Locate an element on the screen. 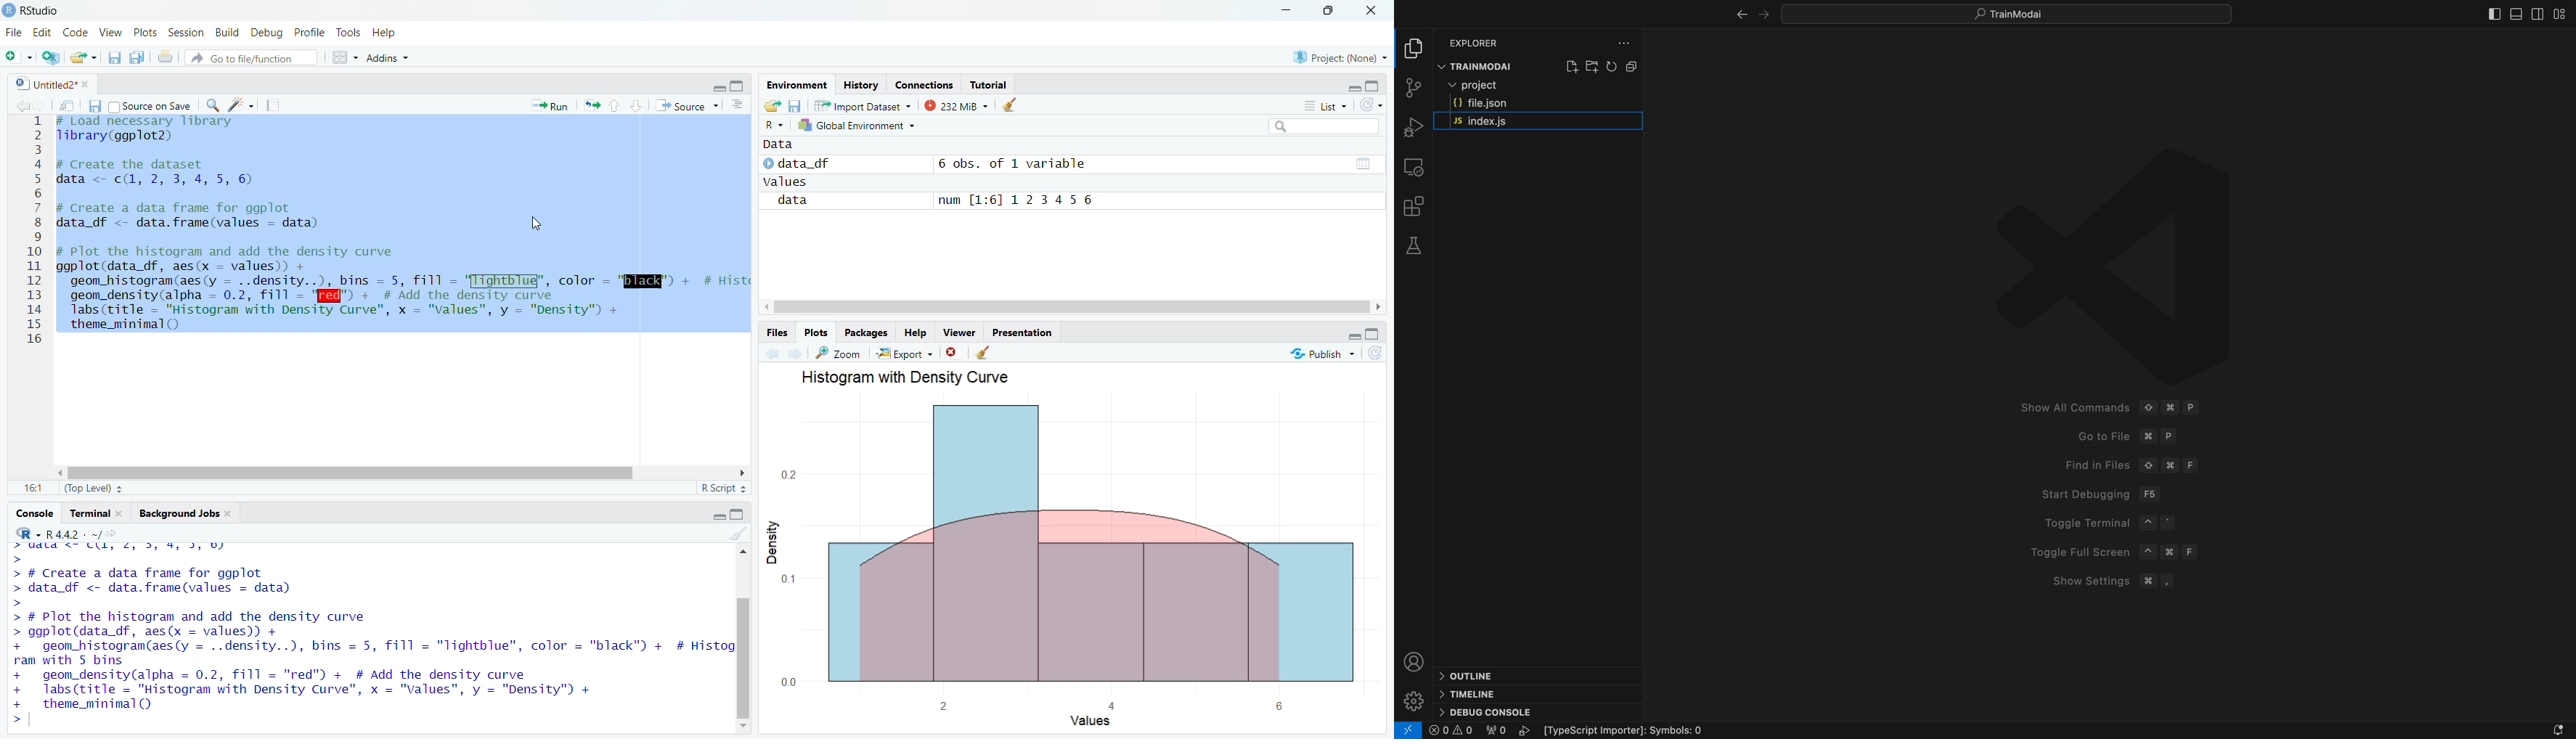 Image resolution: width=2576 pixels, height=756 pixels. » Run is located at coordinates (553, 105).